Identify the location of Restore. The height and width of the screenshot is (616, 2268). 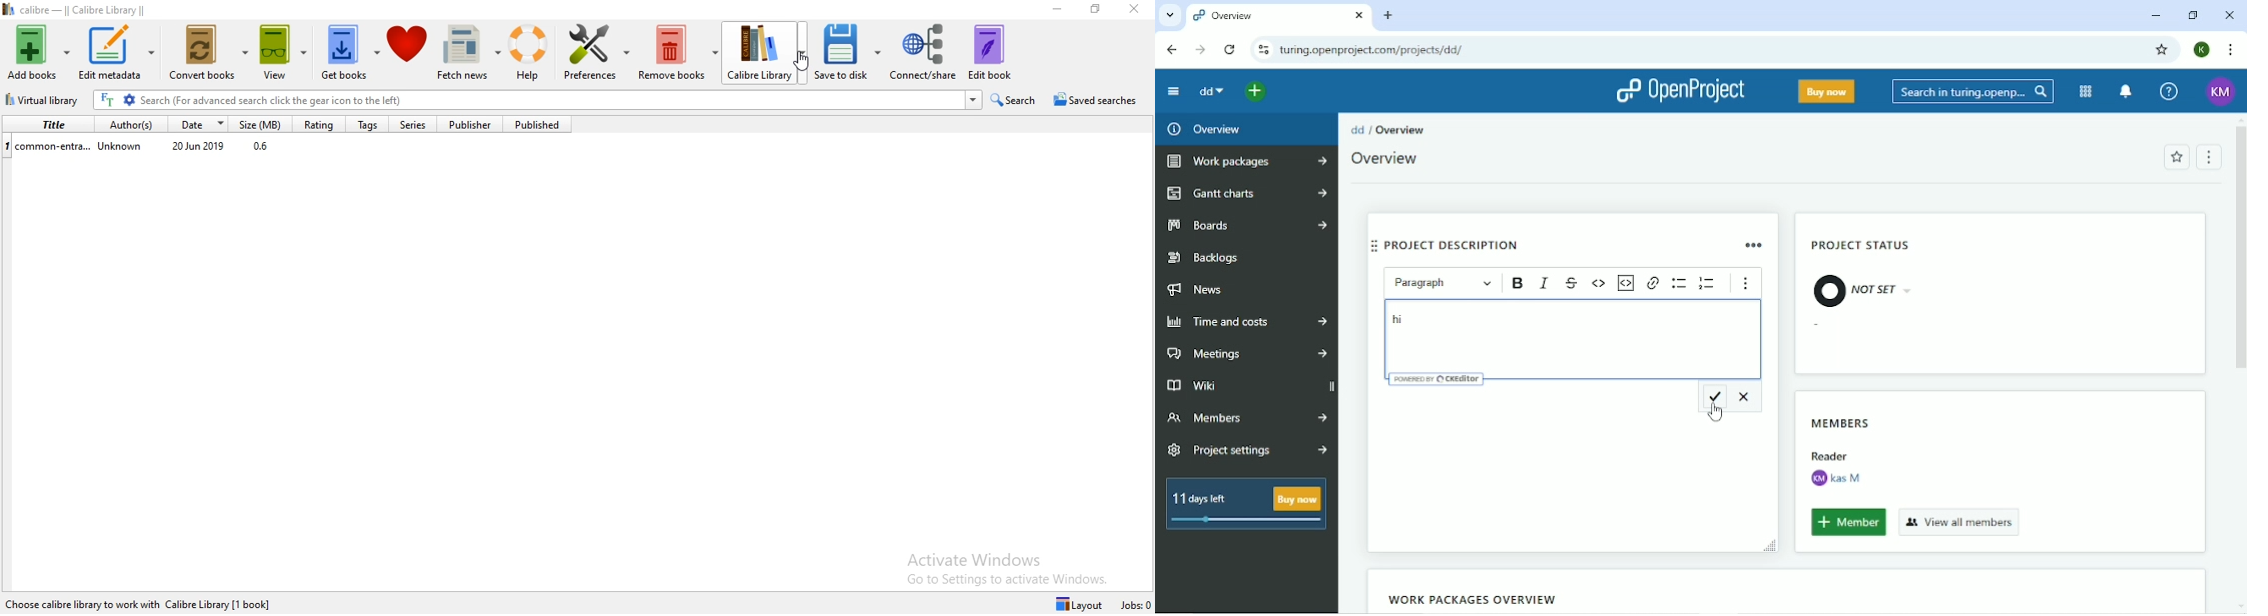
(1095, 9).